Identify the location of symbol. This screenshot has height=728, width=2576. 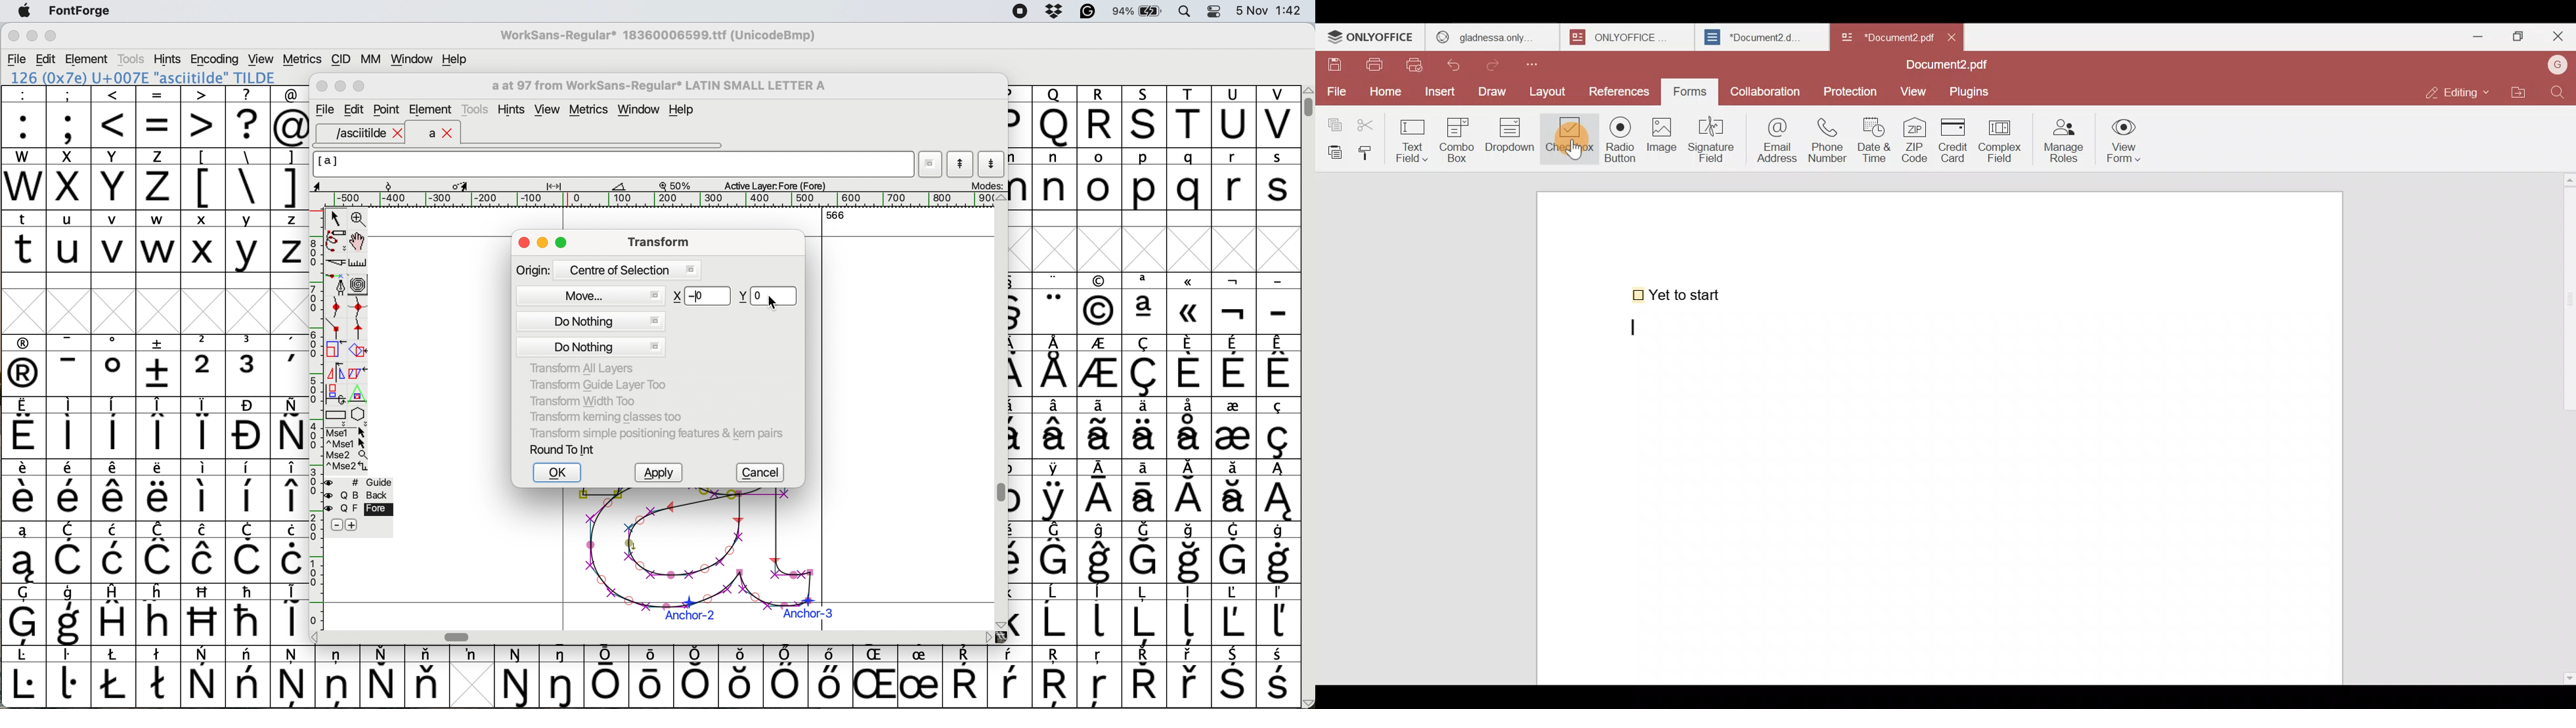
(1235, 552).